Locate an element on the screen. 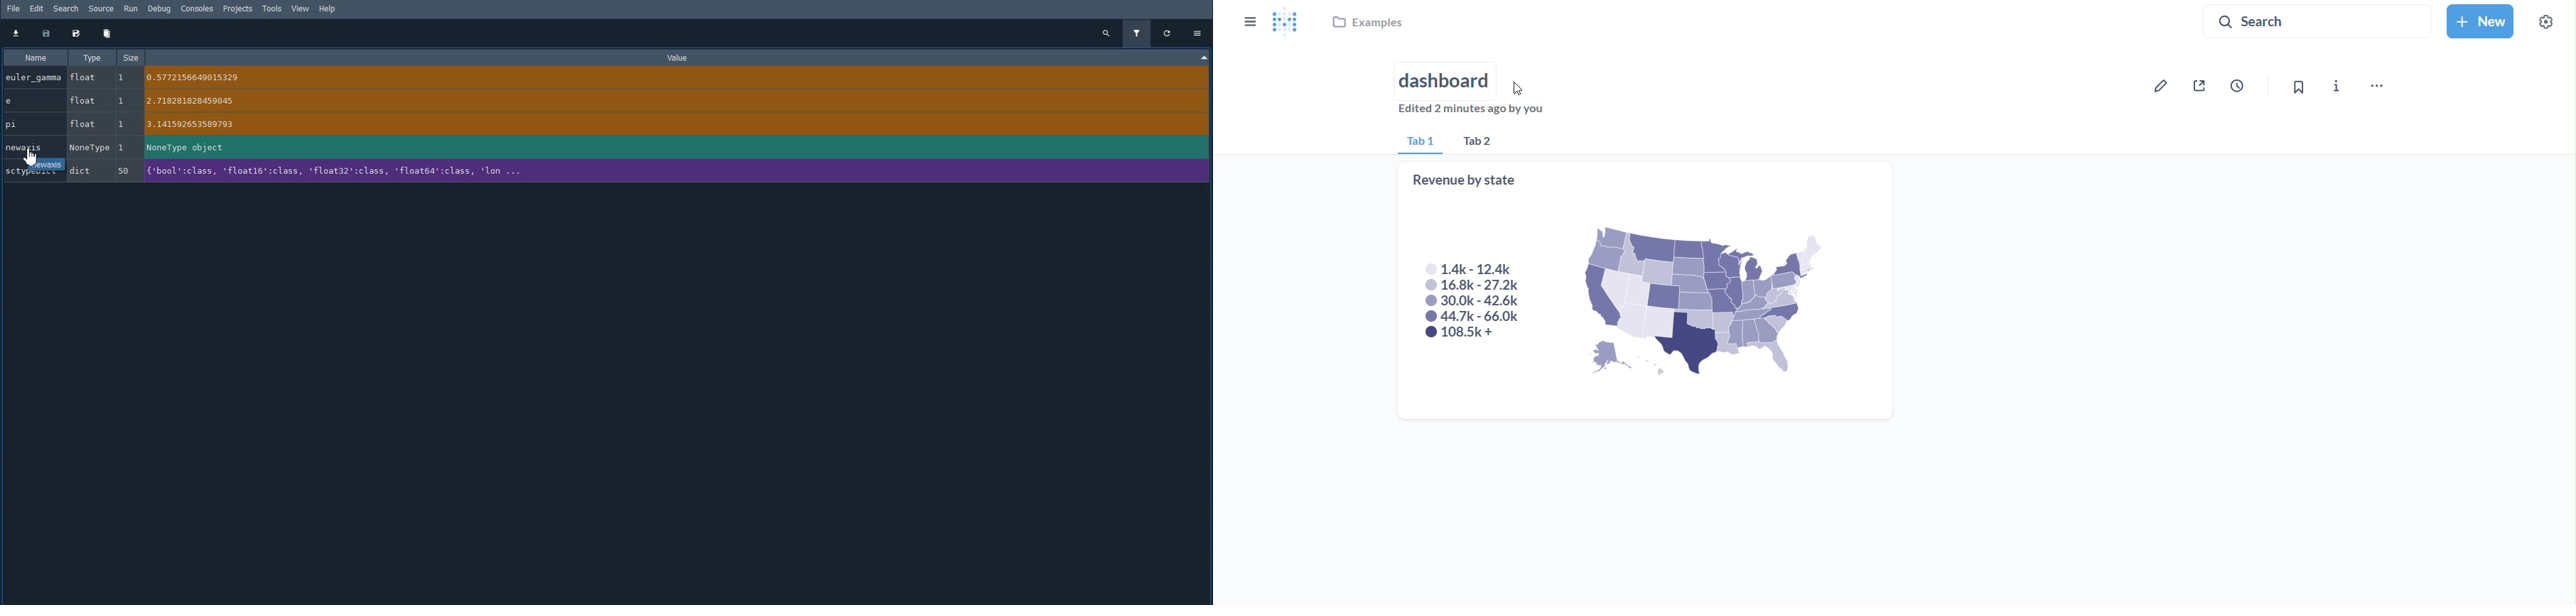 Image resolution: width=2576 pixels, height=616 pixels. Value is located at coordinates (681, 57).